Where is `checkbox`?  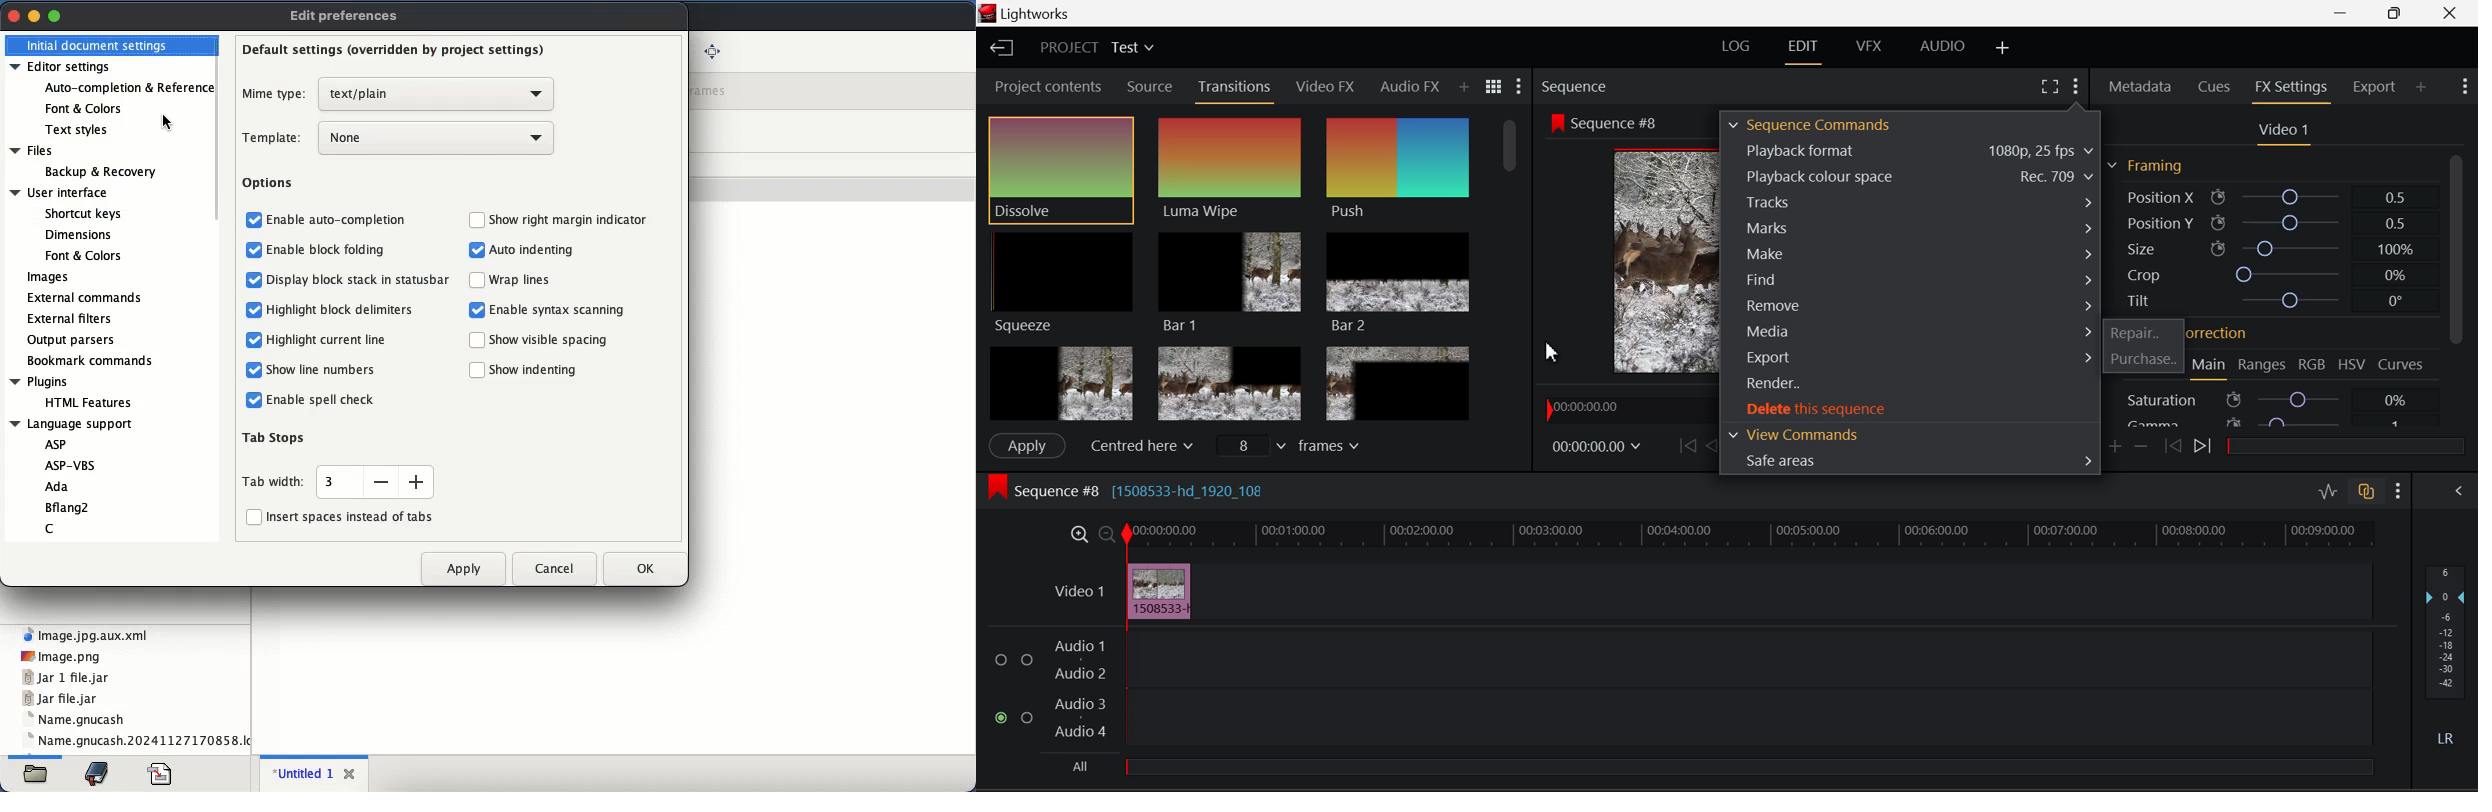 checkbox is located at coordinates (253, 310).